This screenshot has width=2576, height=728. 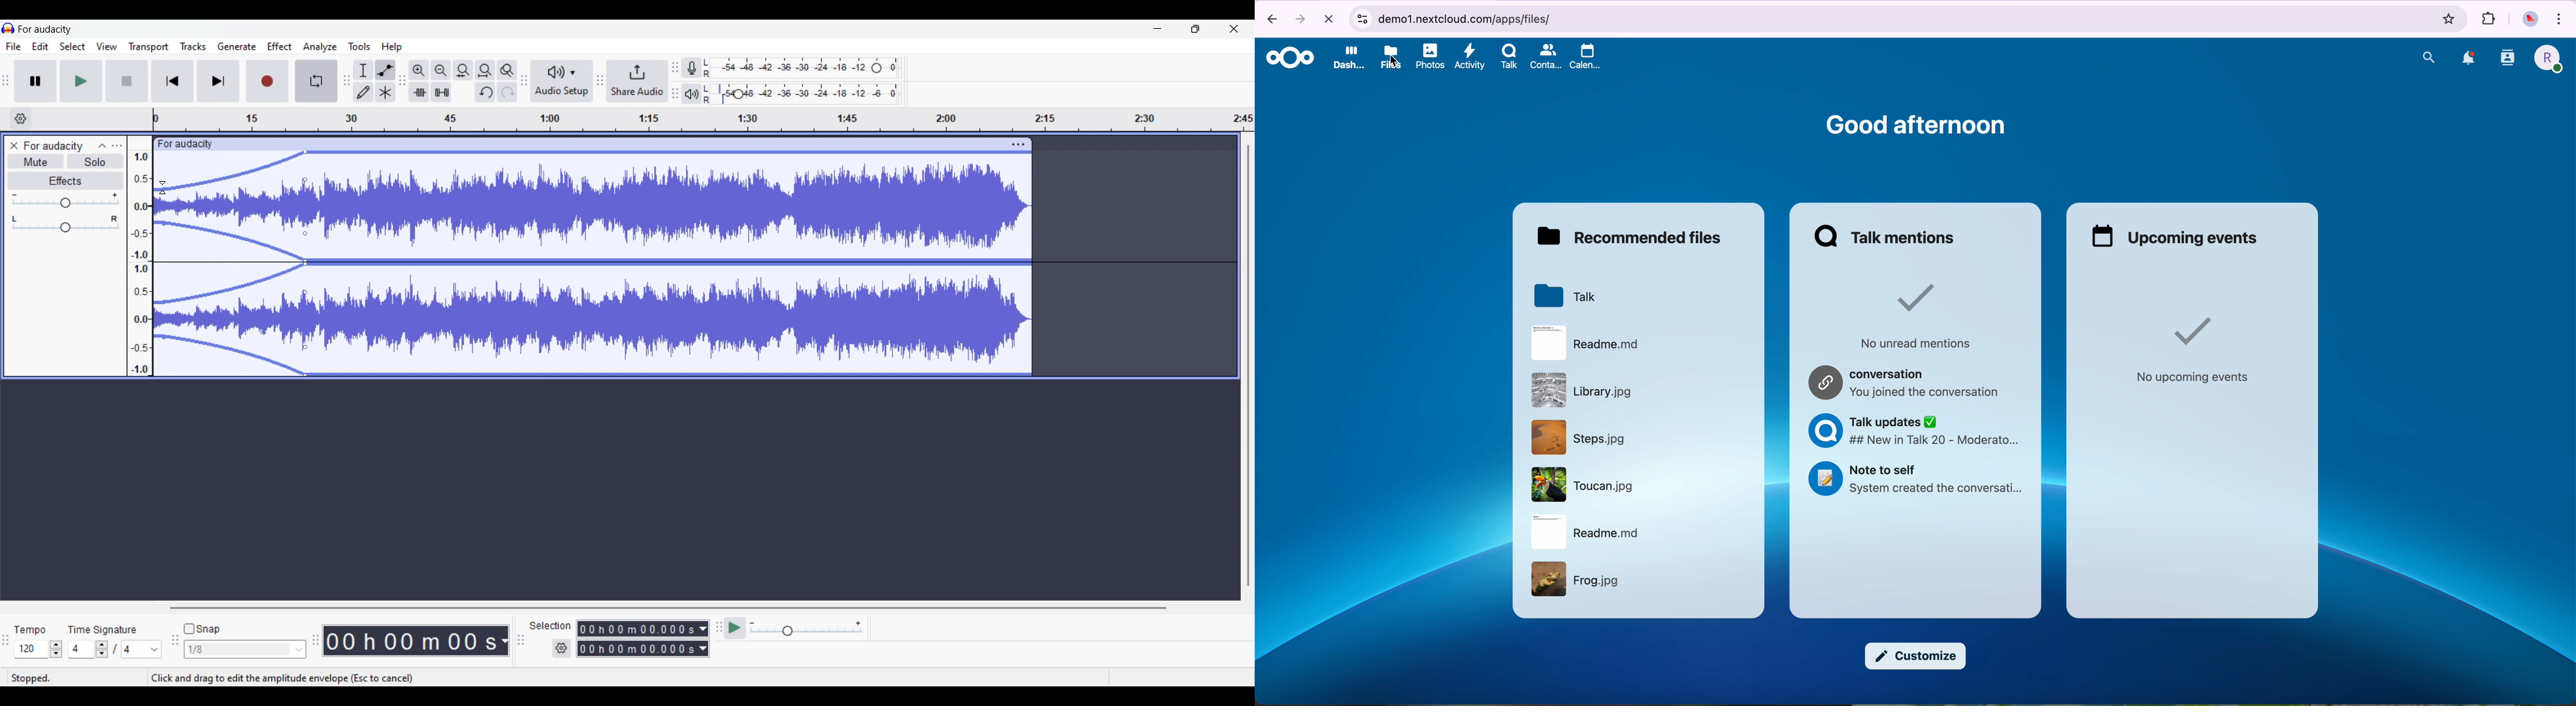 What do you see at coordinates (2529, 20) in the screenshot?
I see `profile picture` at bounding box center [2529, 20].